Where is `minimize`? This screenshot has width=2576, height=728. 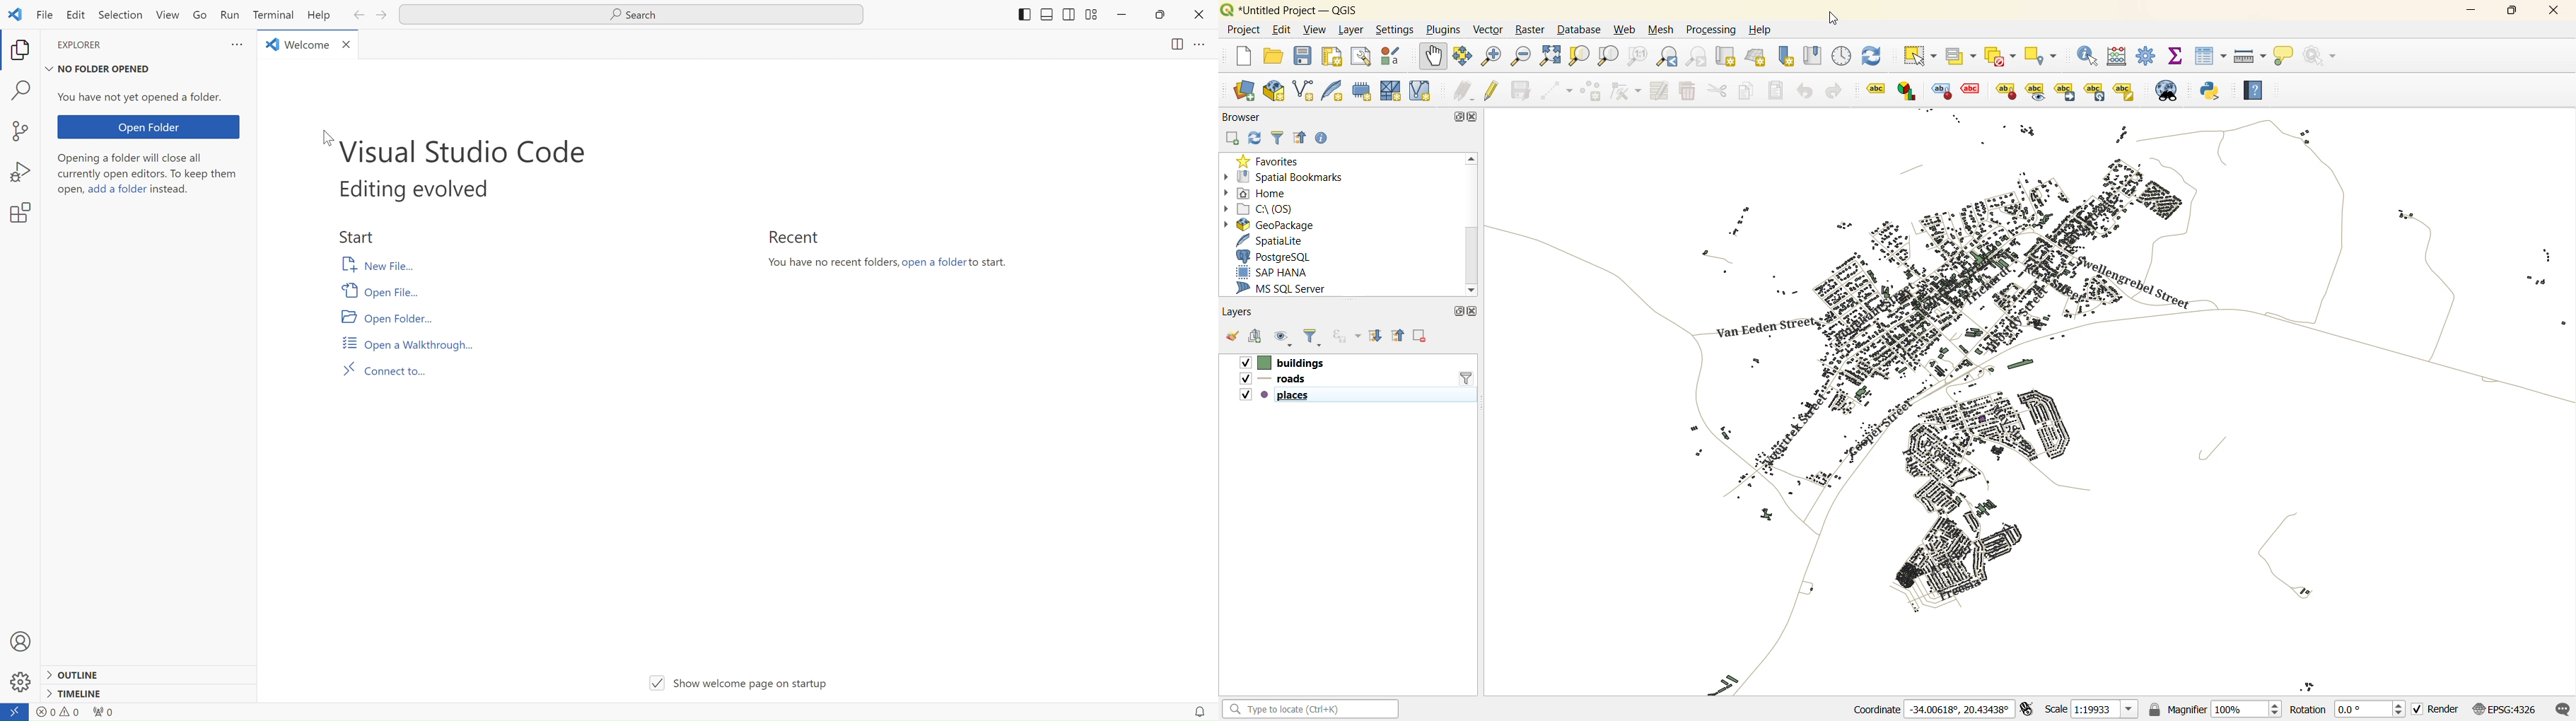
minimize is located at coordinates (1121, 15).